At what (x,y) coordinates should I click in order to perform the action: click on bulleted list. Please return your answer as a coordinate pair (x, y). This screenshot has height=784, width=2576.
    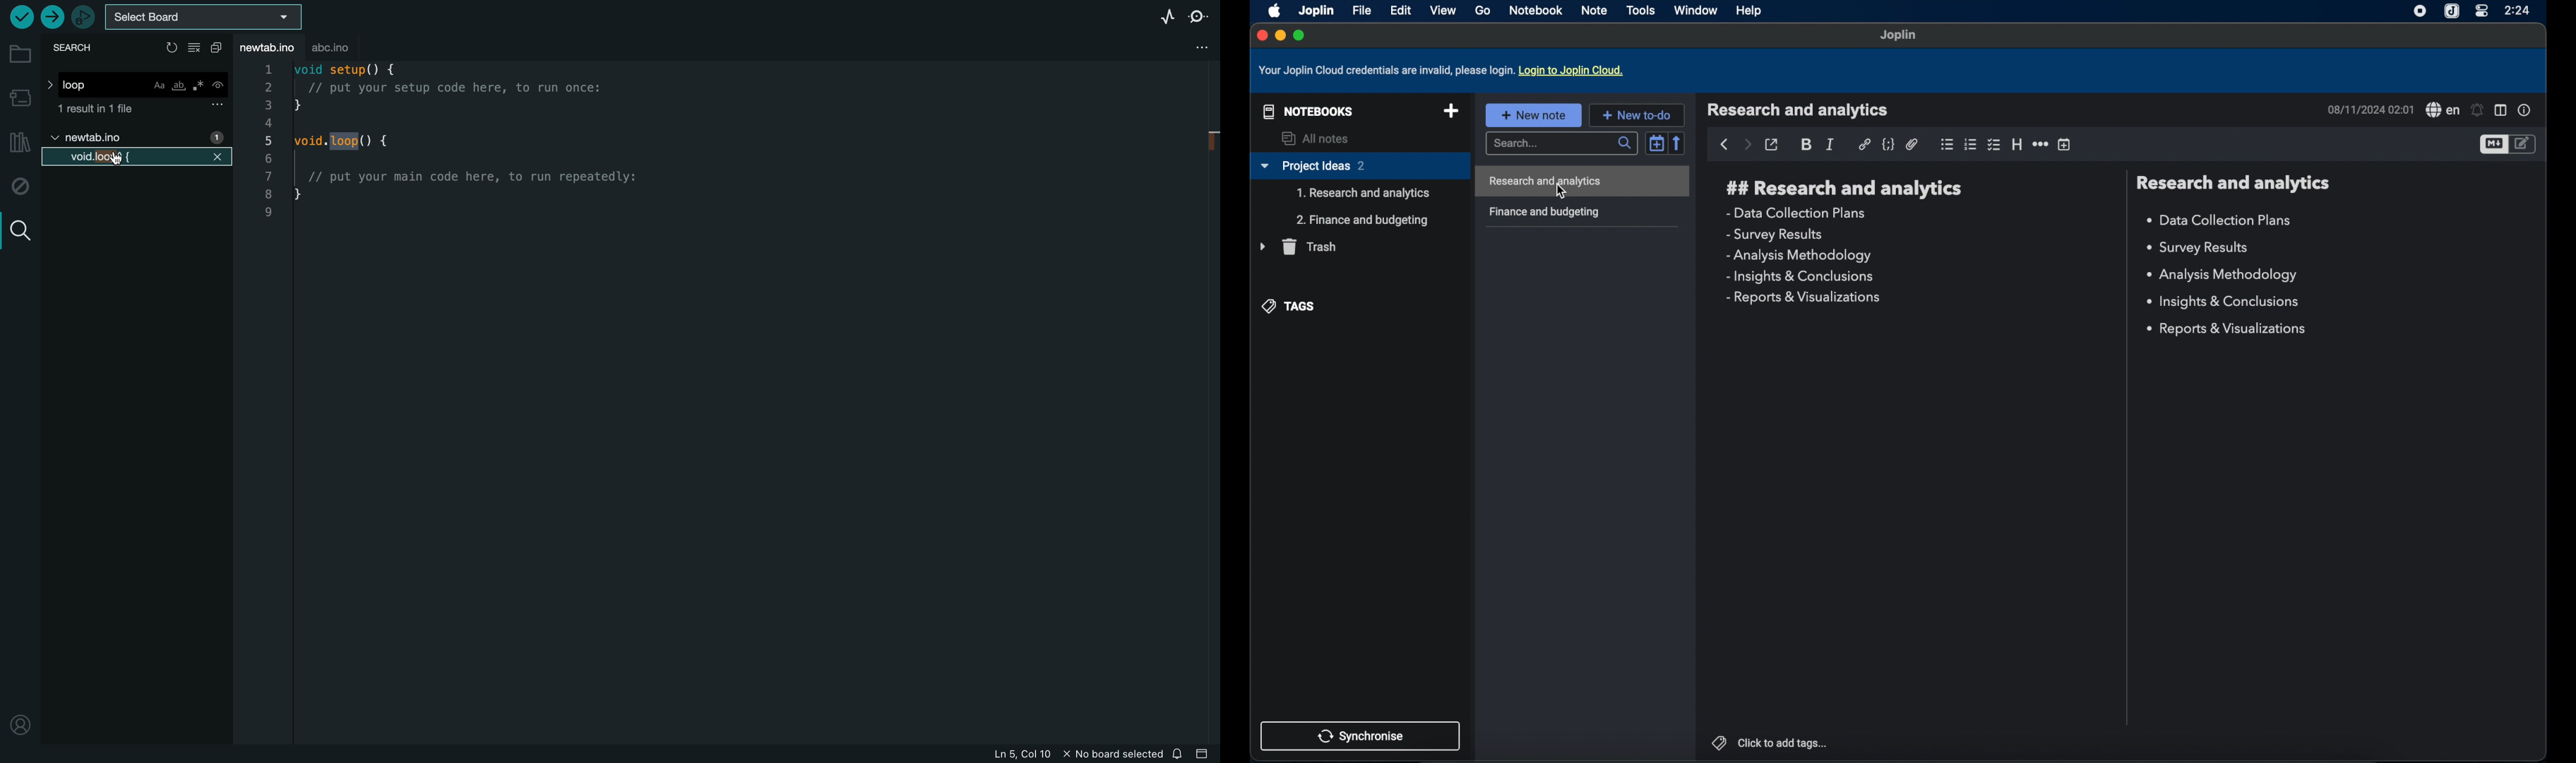
    Looking at the image, I should click on (1947, 144).